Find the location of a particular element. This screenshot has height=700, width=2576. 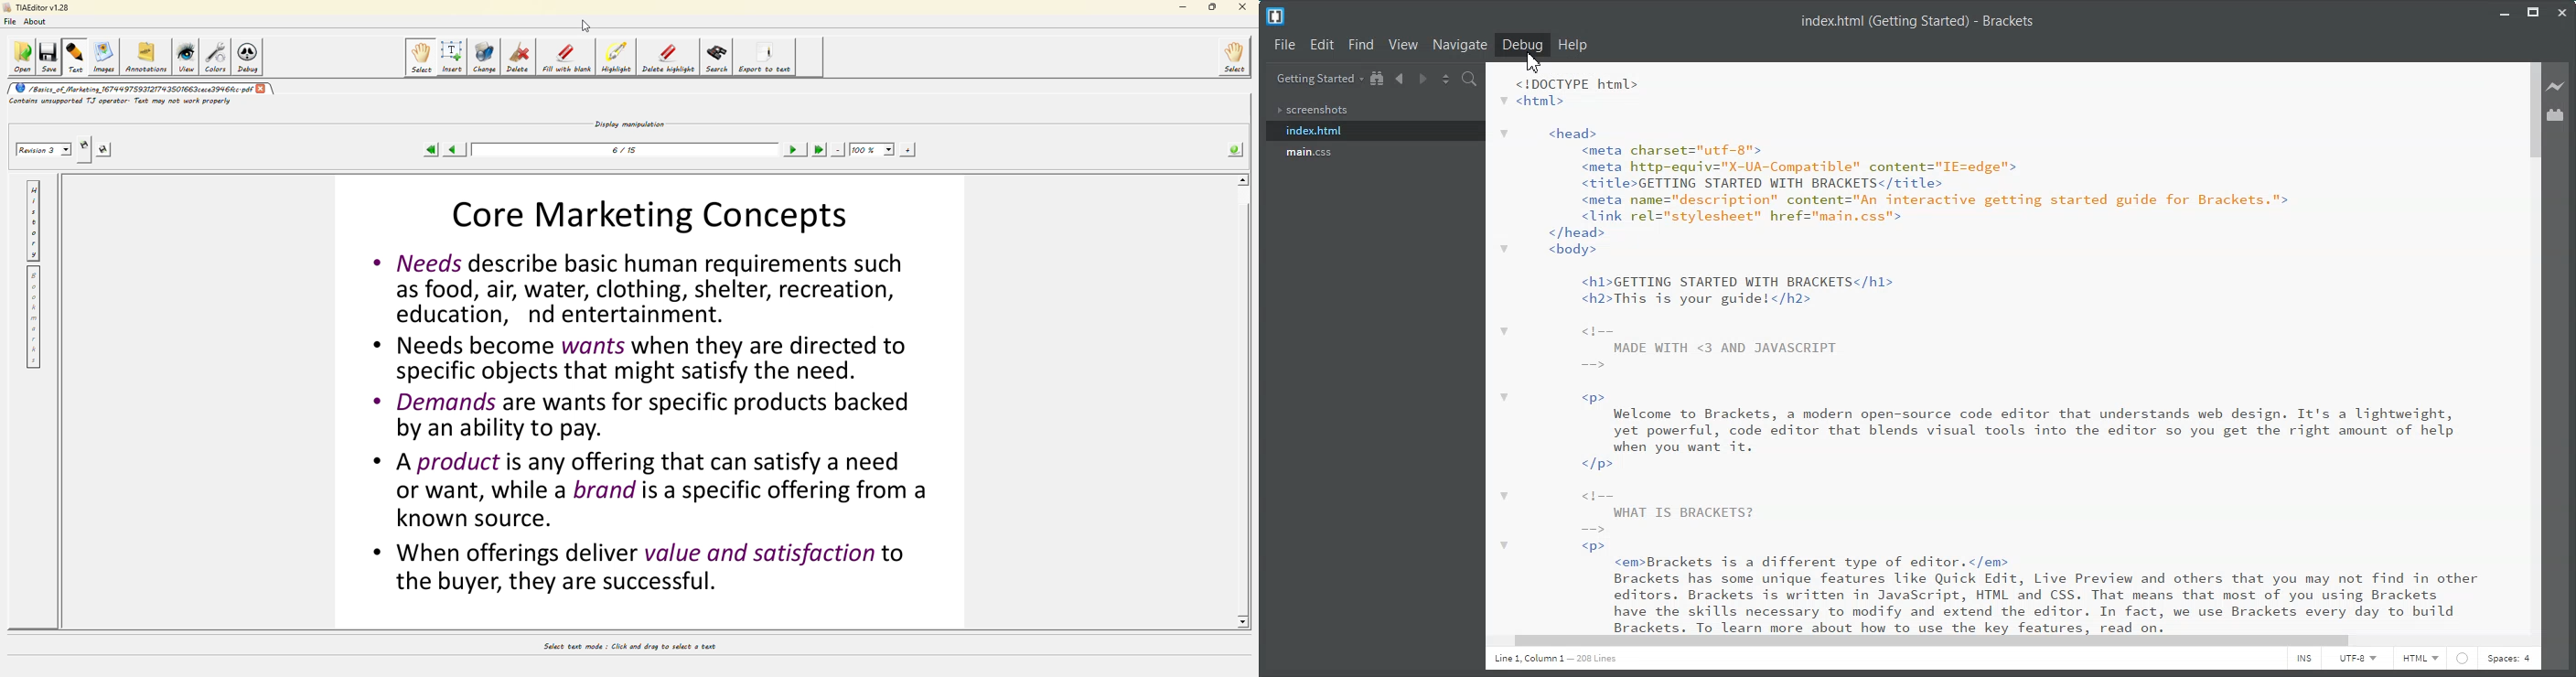

Navigate is located at coordinates (1460, 44).